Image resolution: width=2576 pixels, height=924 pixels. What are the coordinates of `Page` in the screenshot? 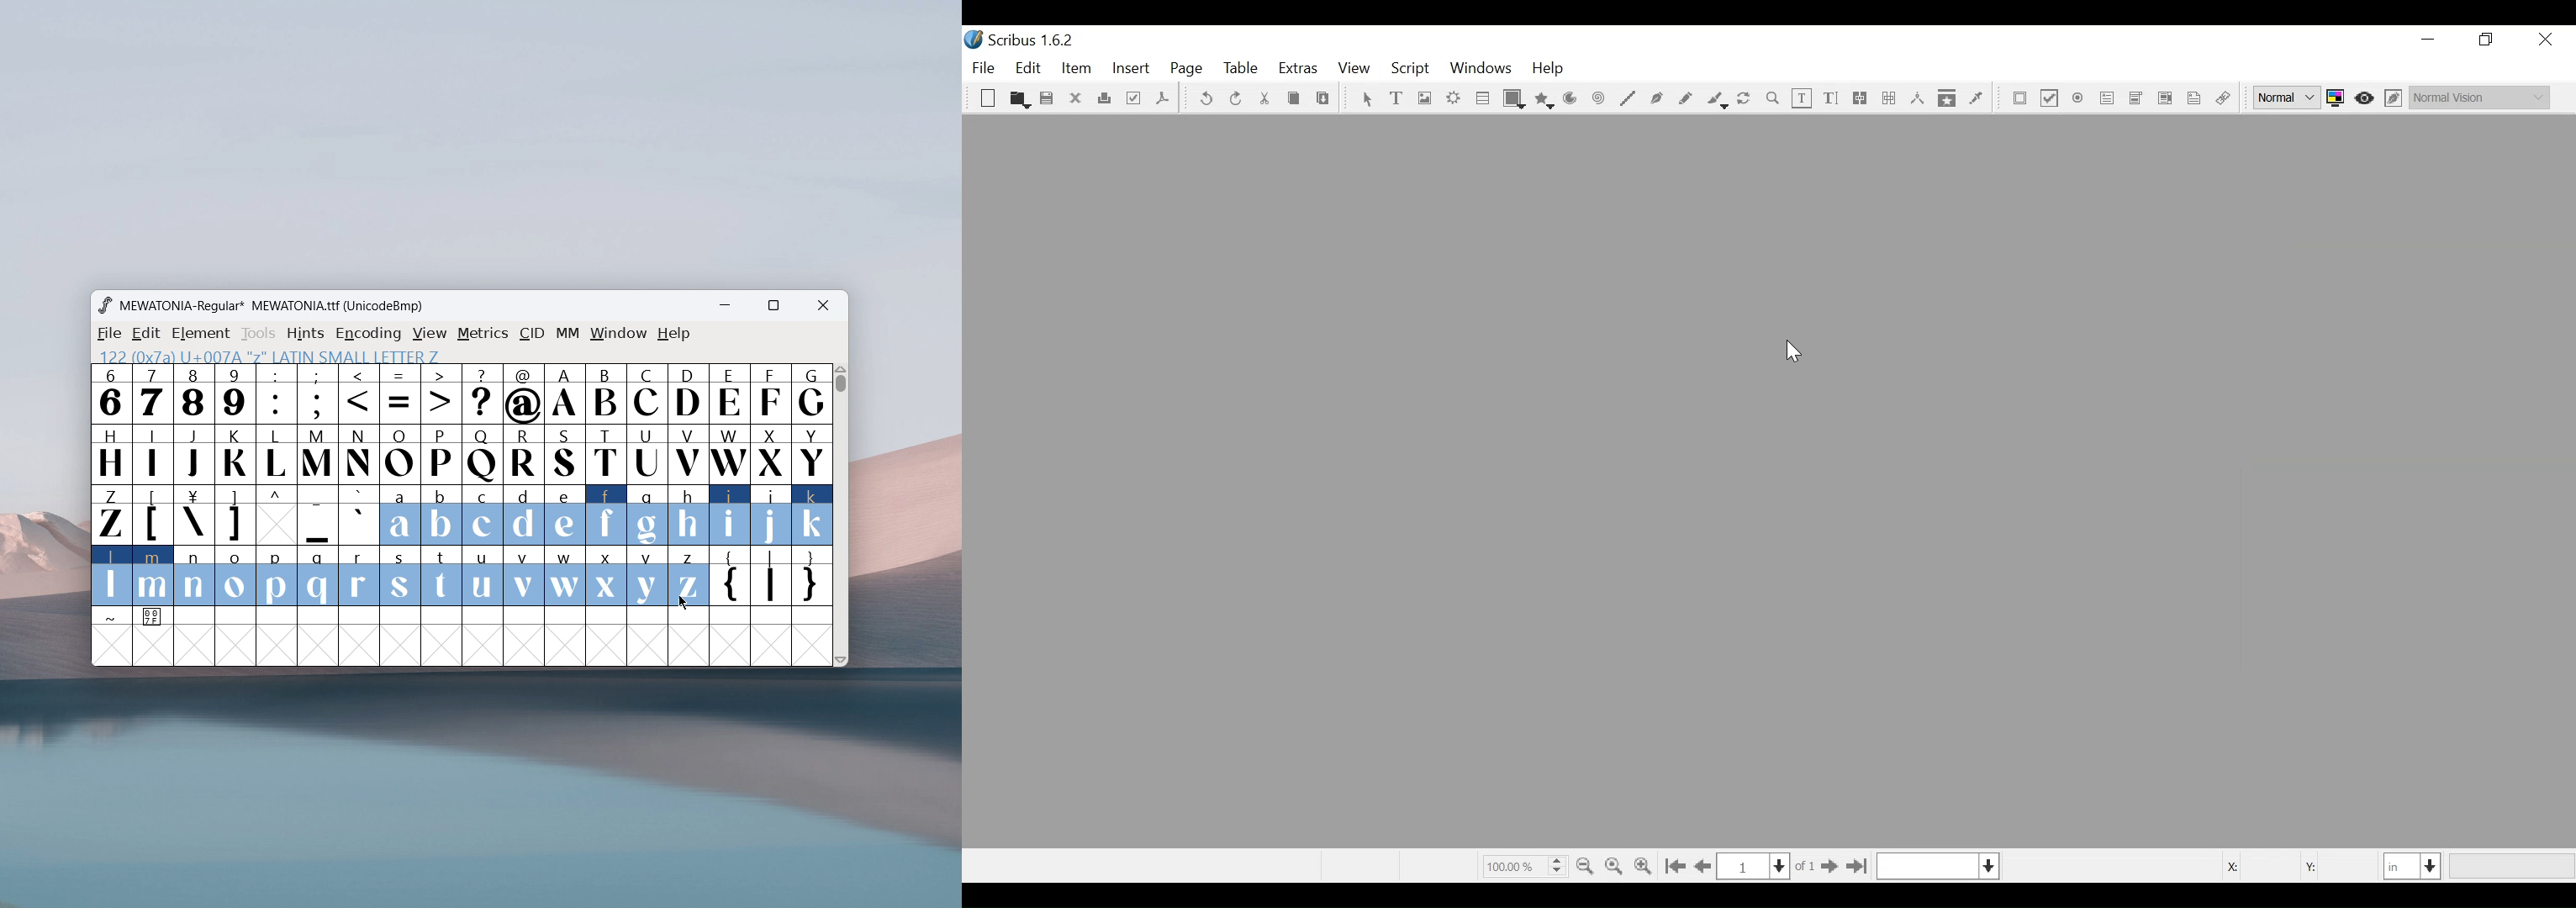 It's located at (1187, 70).